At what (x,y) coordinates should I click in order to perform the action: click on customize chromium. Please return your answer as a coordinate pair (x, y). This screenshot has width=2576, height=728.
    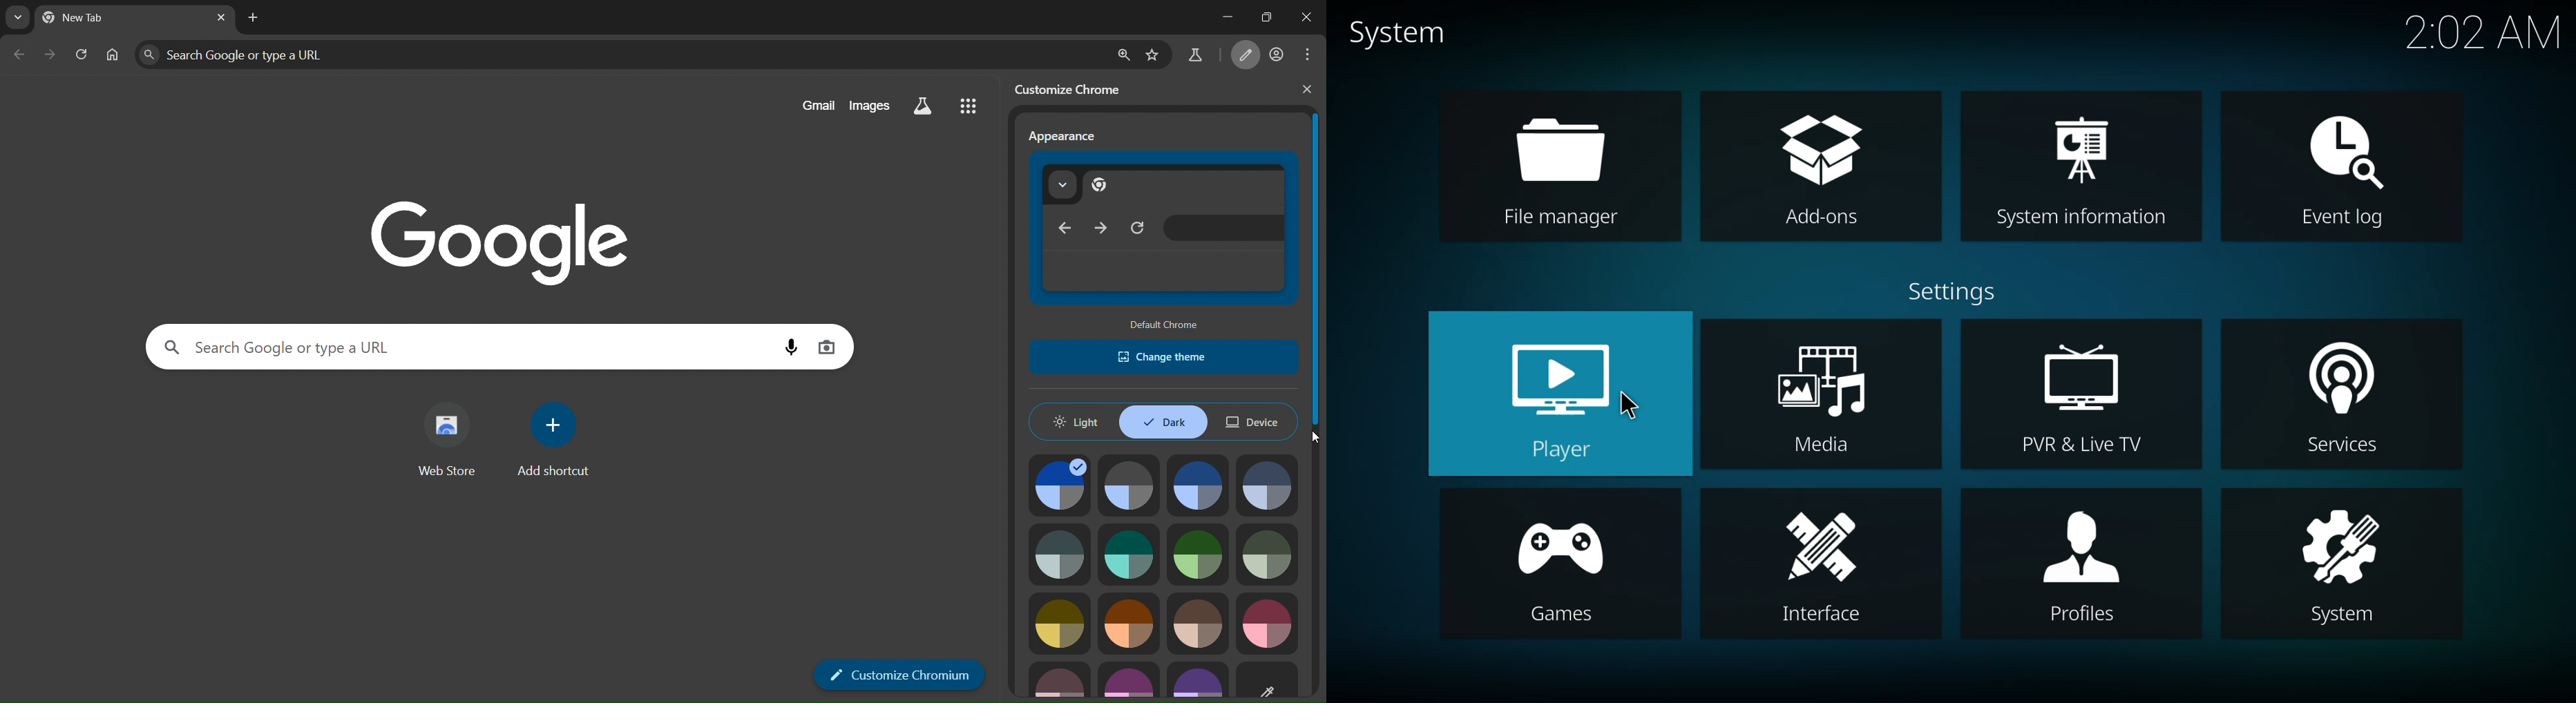
    Looking at the image, I should click on (900, 675).